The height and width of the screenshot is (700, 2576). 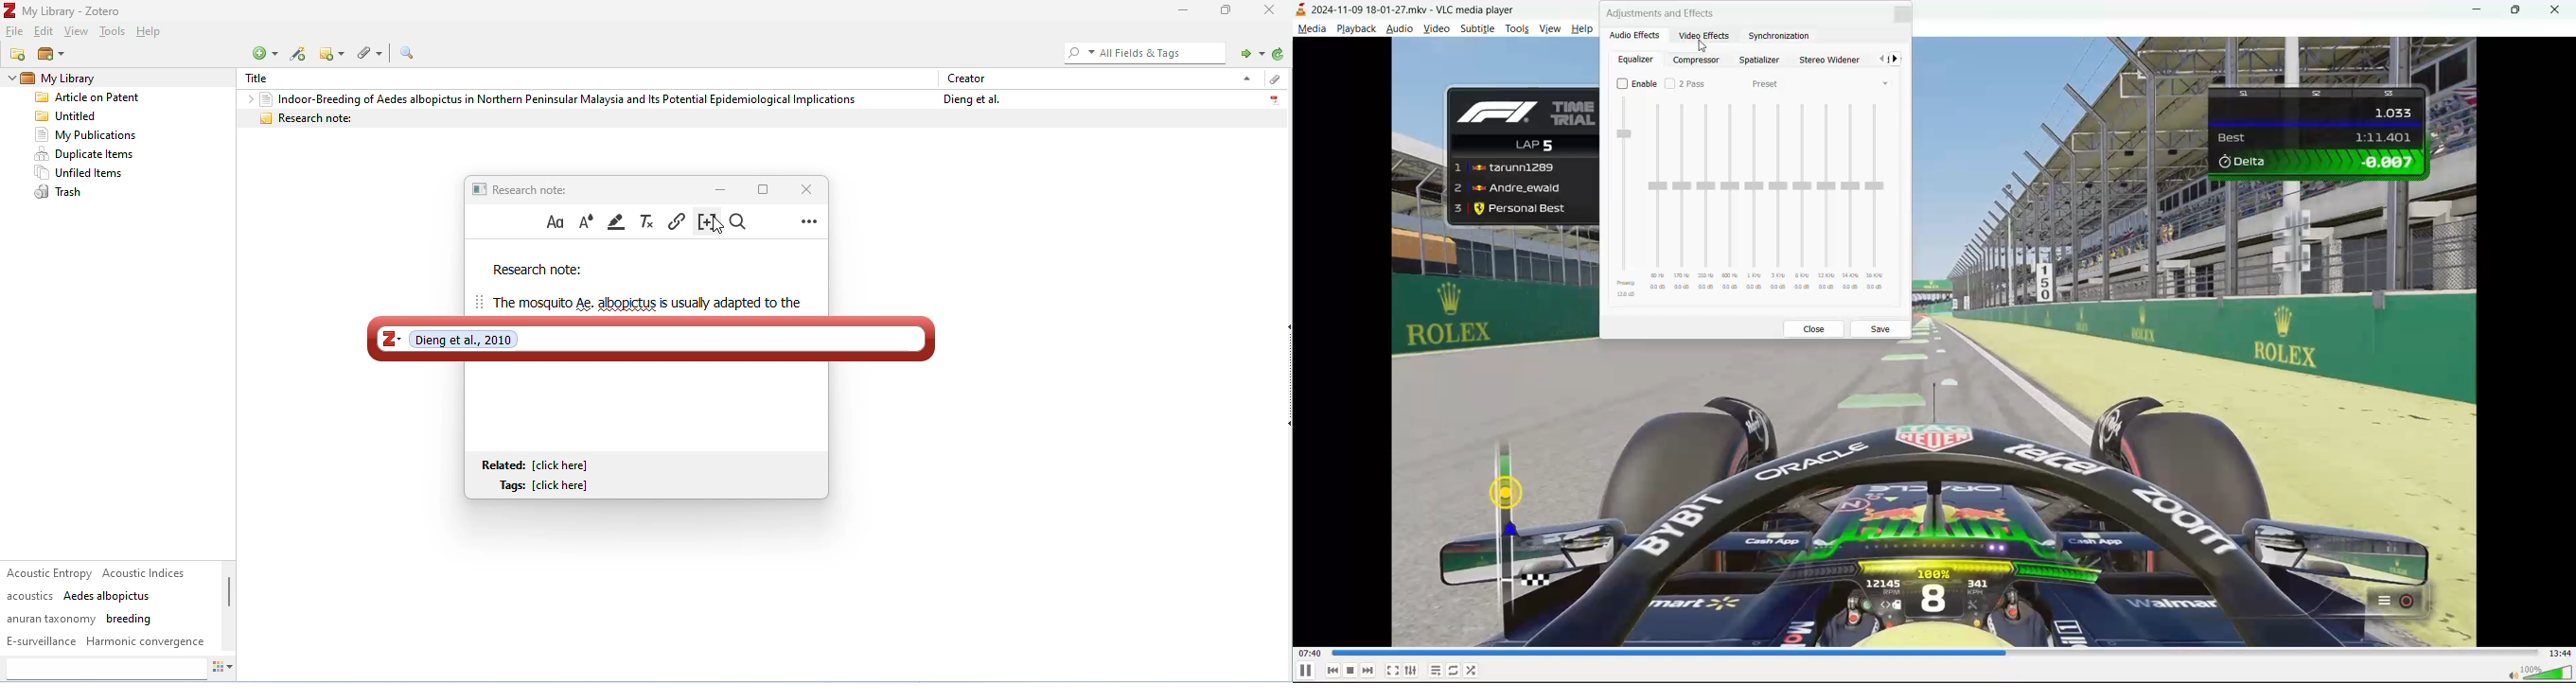 What do you see at coordinates (1883, 328) in the screenshot?
I see `save` at bounding box center [1883, 328].